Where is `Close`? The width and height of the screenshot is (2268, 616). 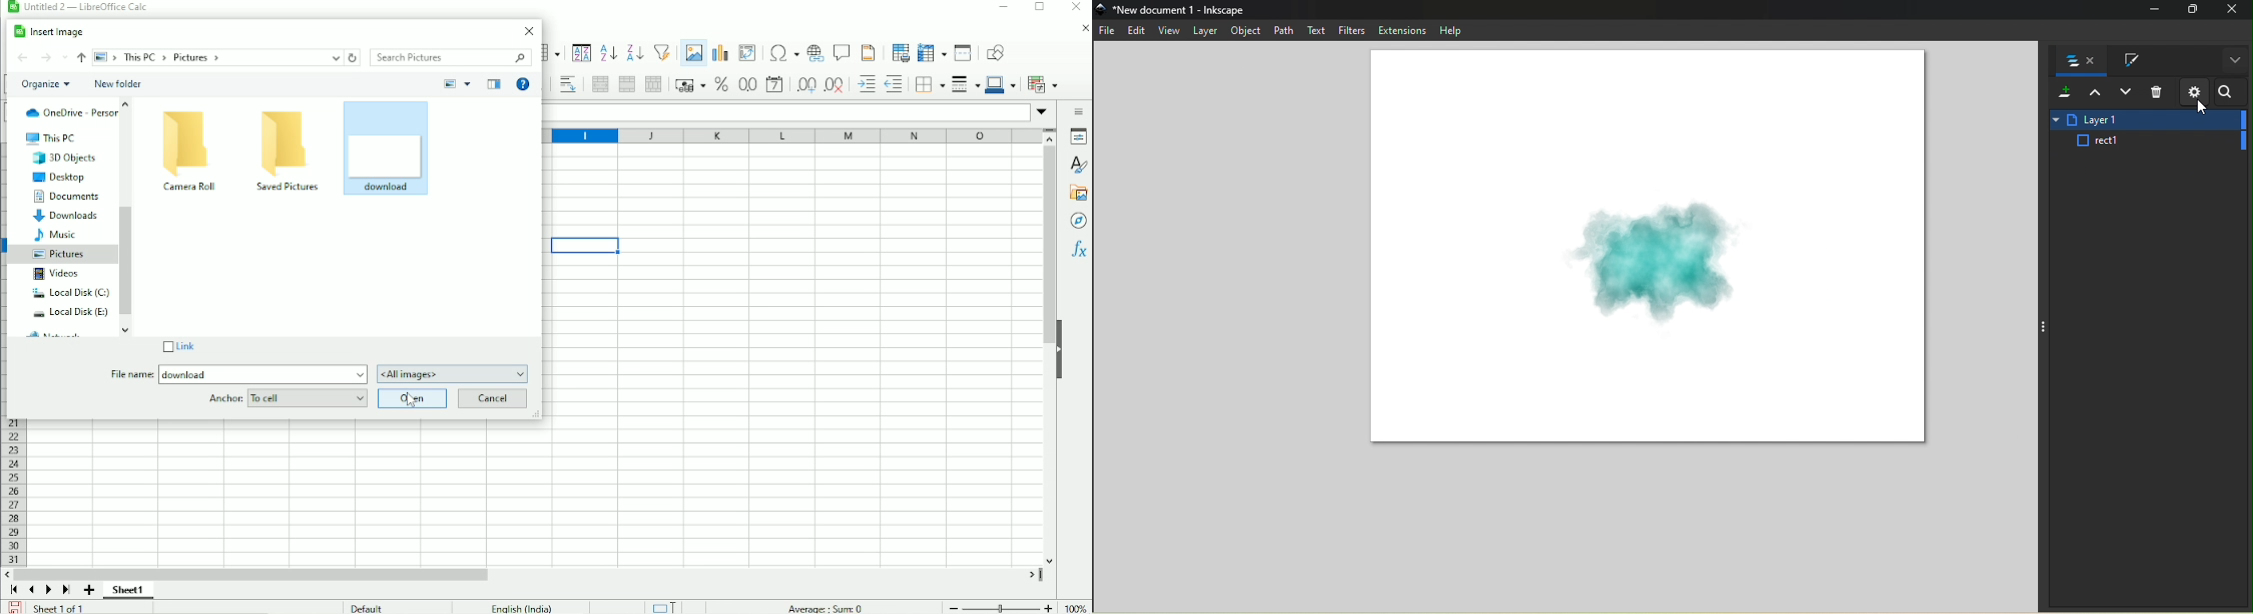
Close is located at coordinates (2234, 10).